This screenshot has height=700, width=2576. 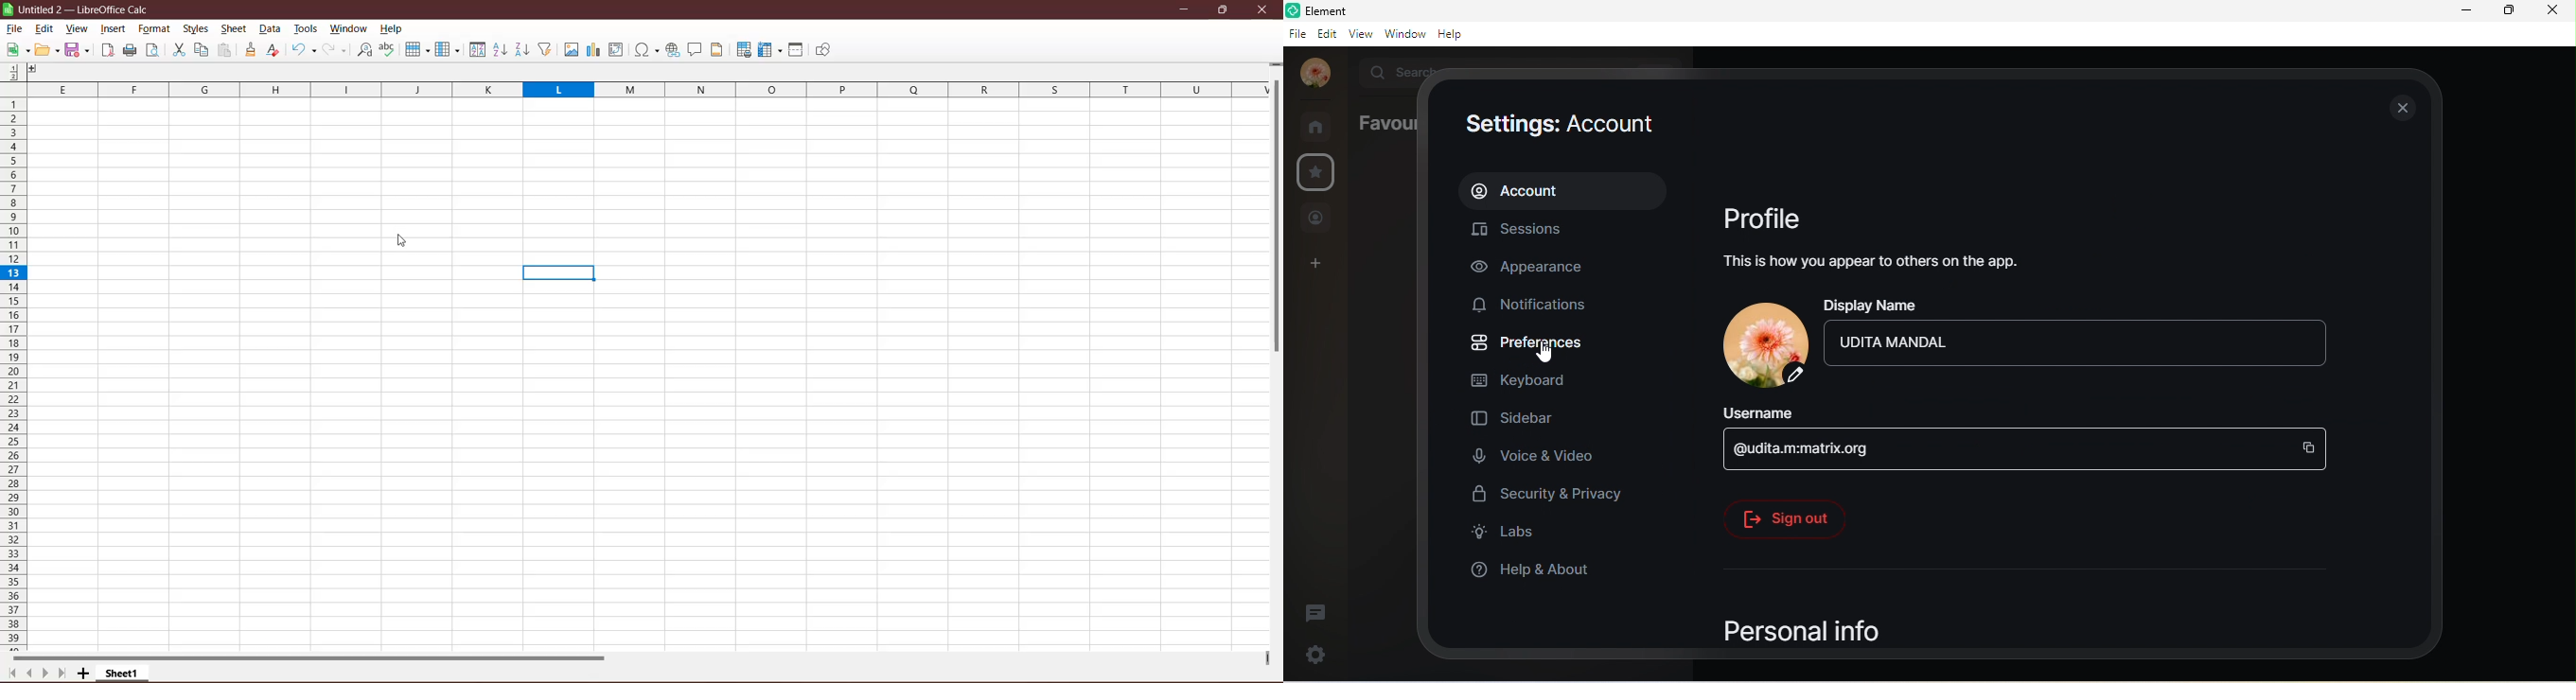 I want to click on account, so click(x=1566, y=188).